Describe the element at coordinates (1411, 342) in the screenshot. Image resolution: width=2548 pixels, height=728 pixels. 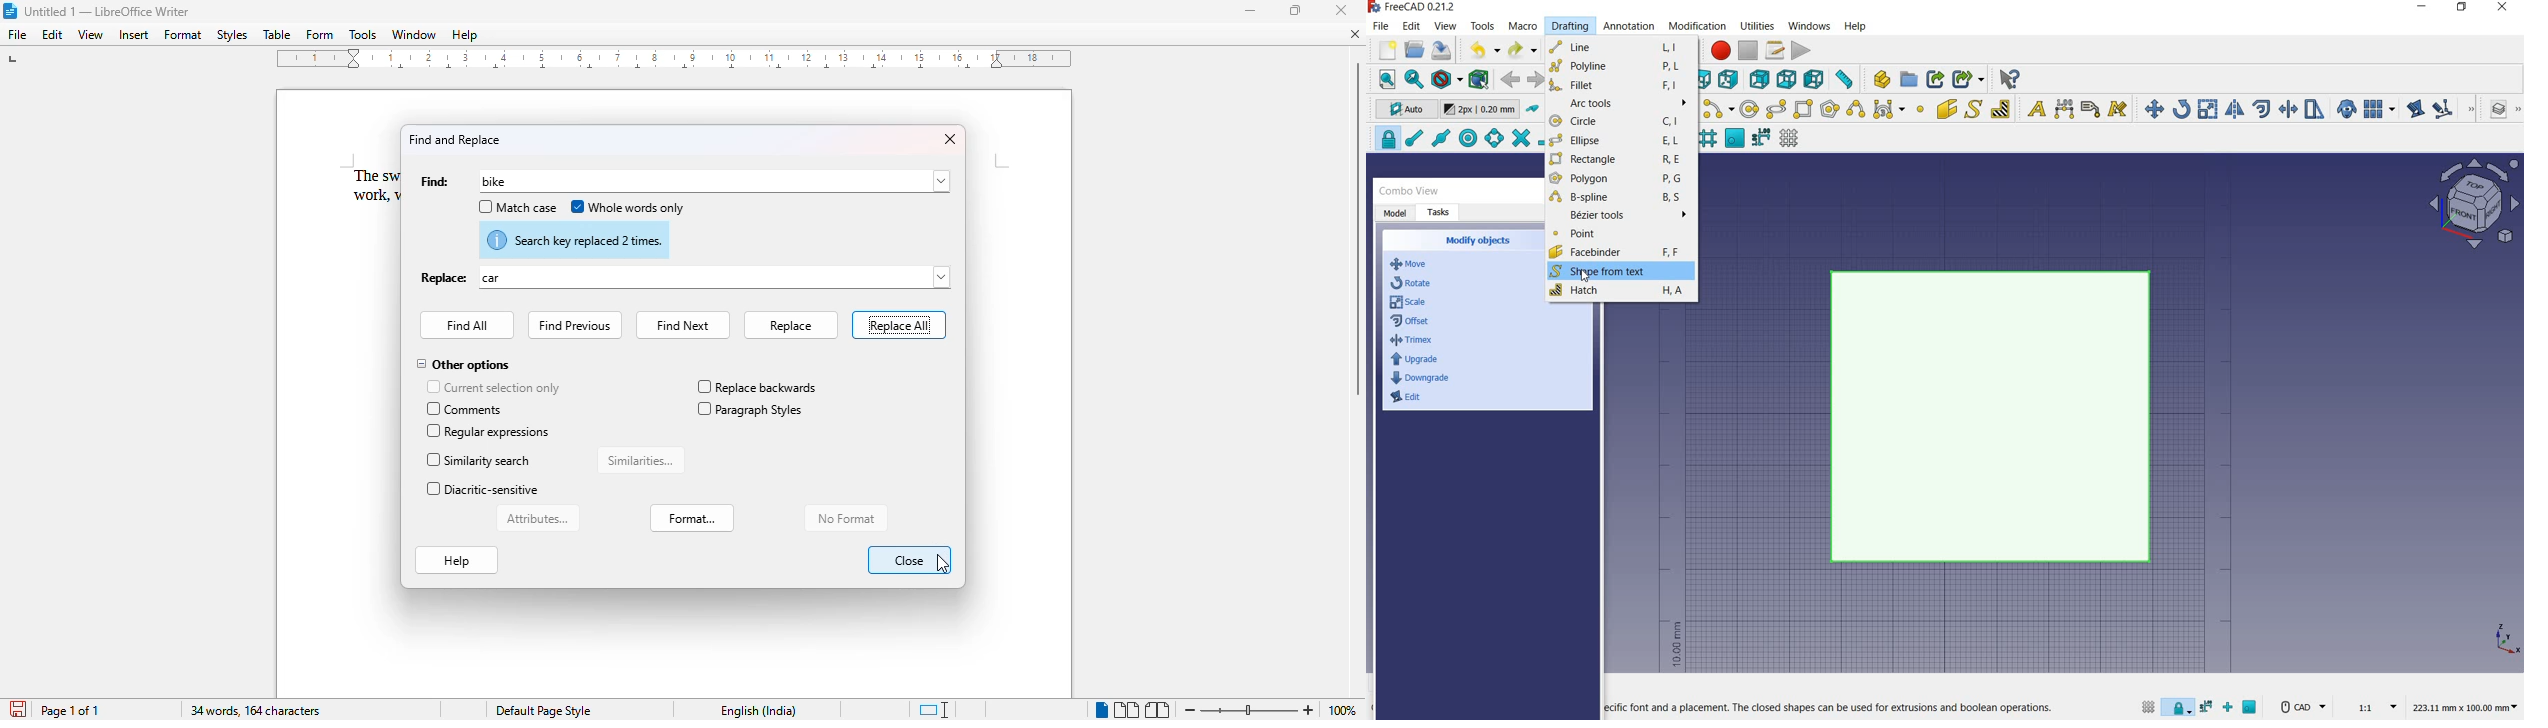
I see `trimex` at that location.